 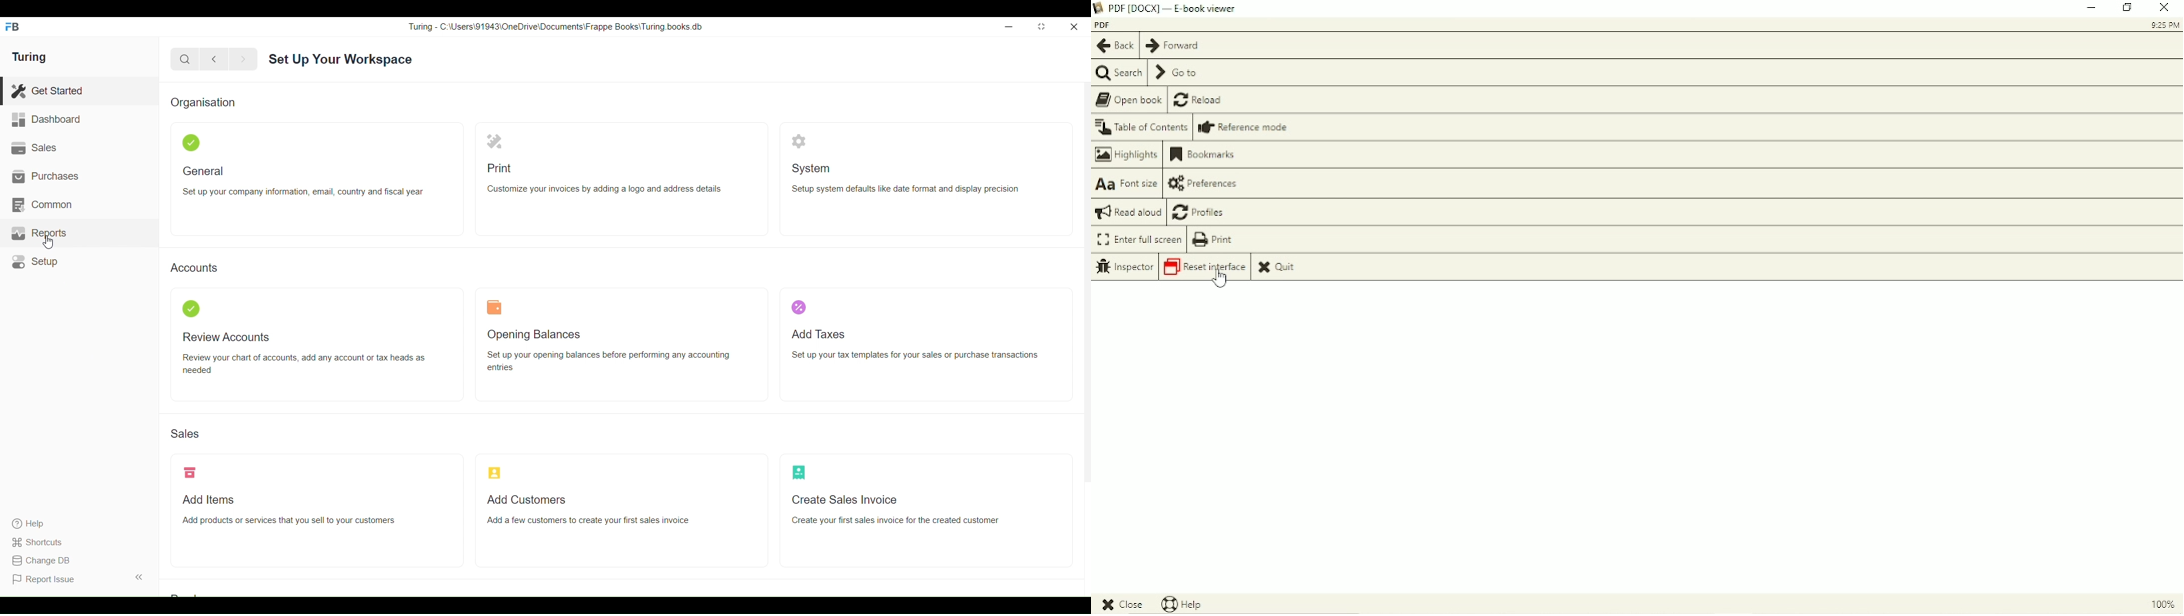 I want to click on System icon, so click(x=800, y=142).